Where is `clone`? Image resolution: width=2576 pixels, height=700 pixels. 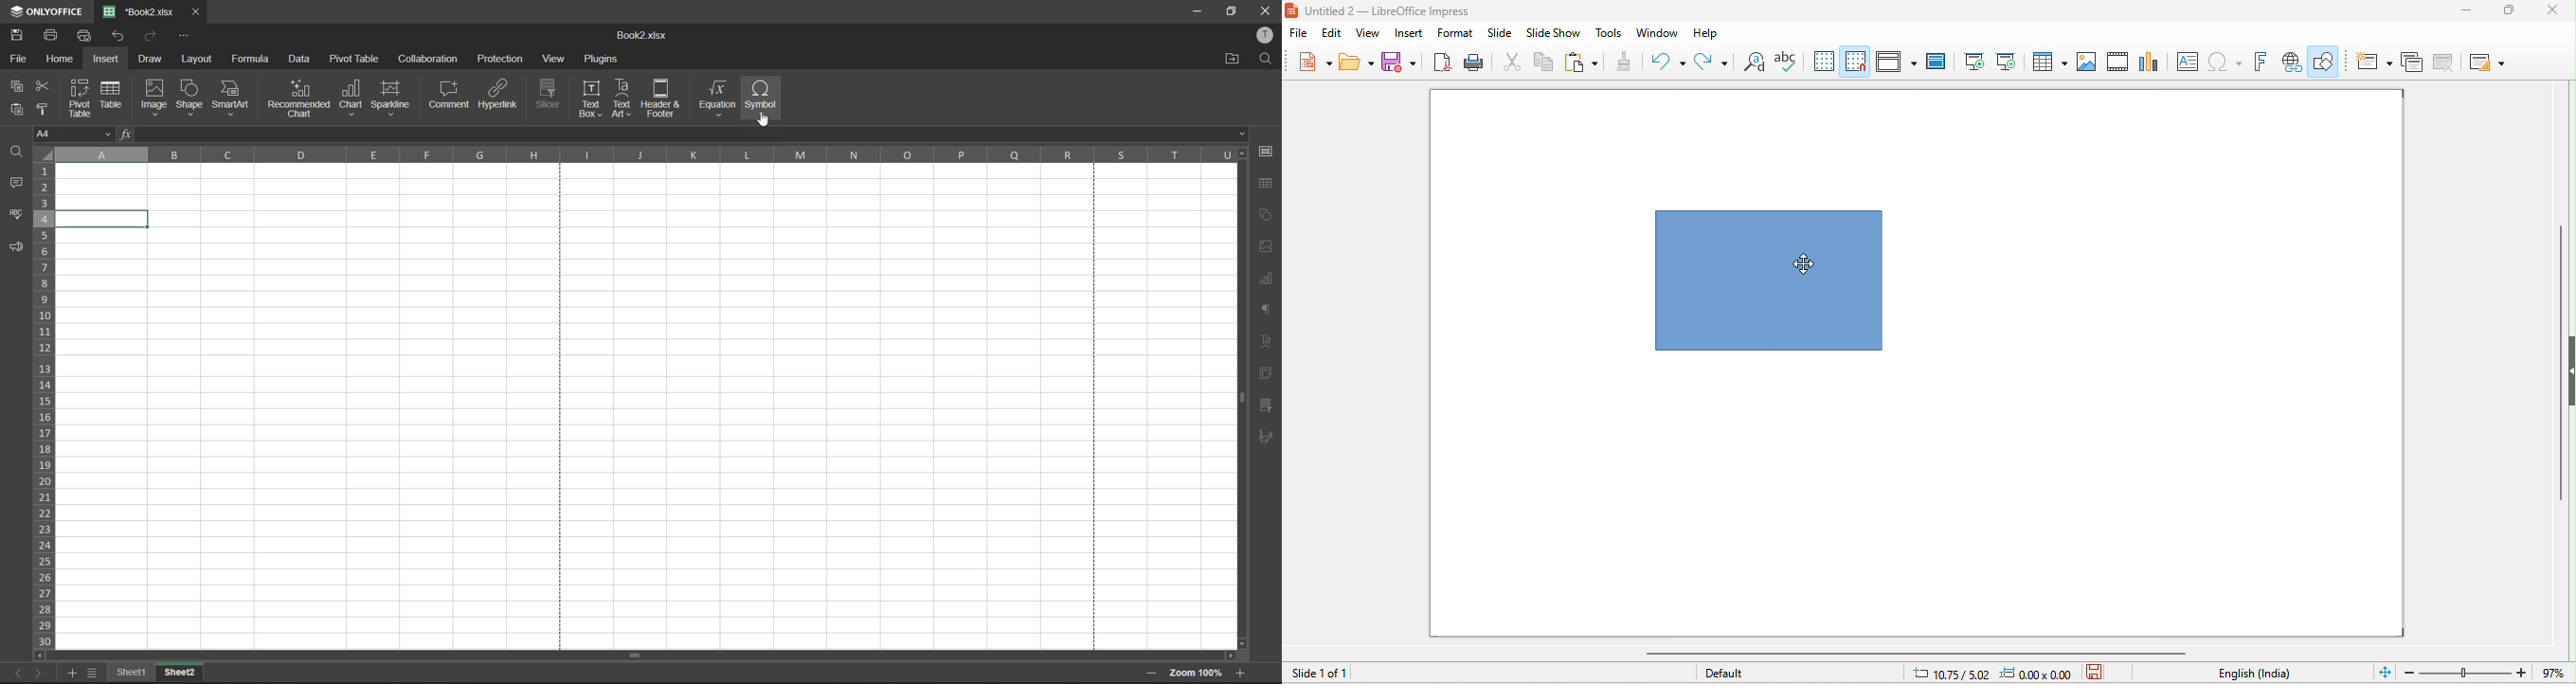
clone is located at coordinates (1625, 60).